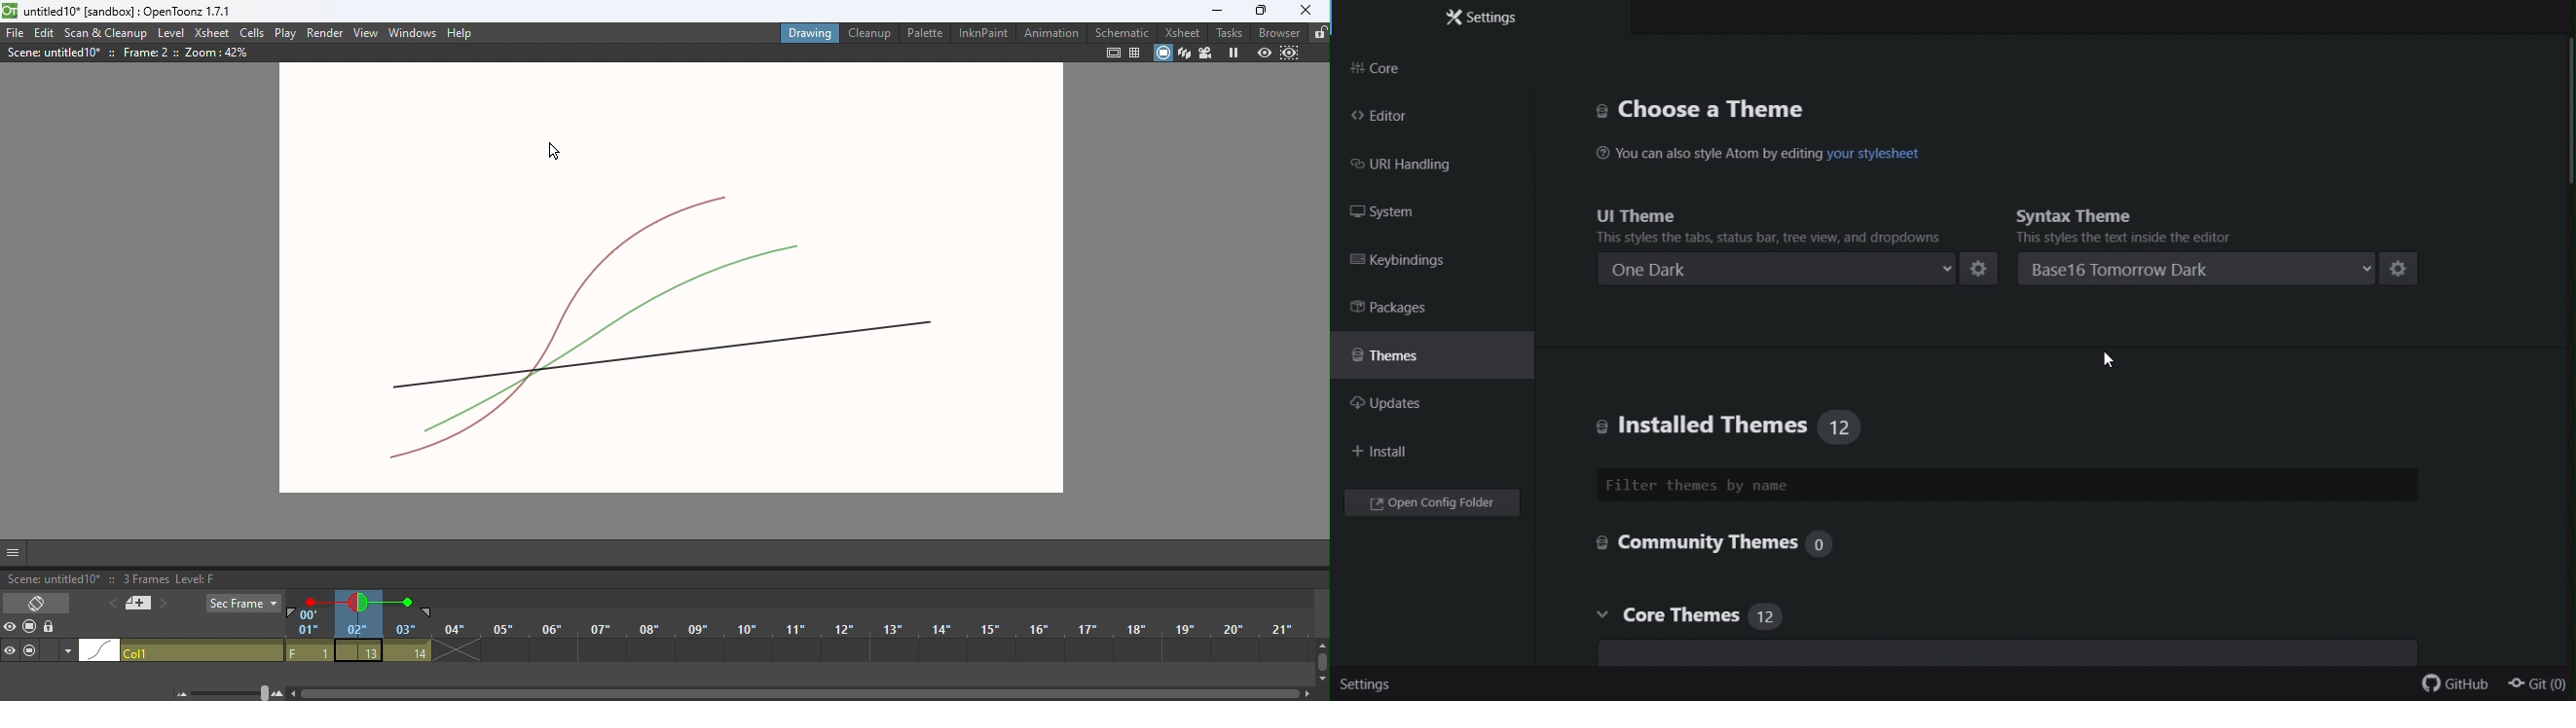 The width and height of the screenshot is (2576, 728). What do you see at coordinates (979, 31) in the screenshot?
I see `InknPaint` at bounding box center [979, 31].